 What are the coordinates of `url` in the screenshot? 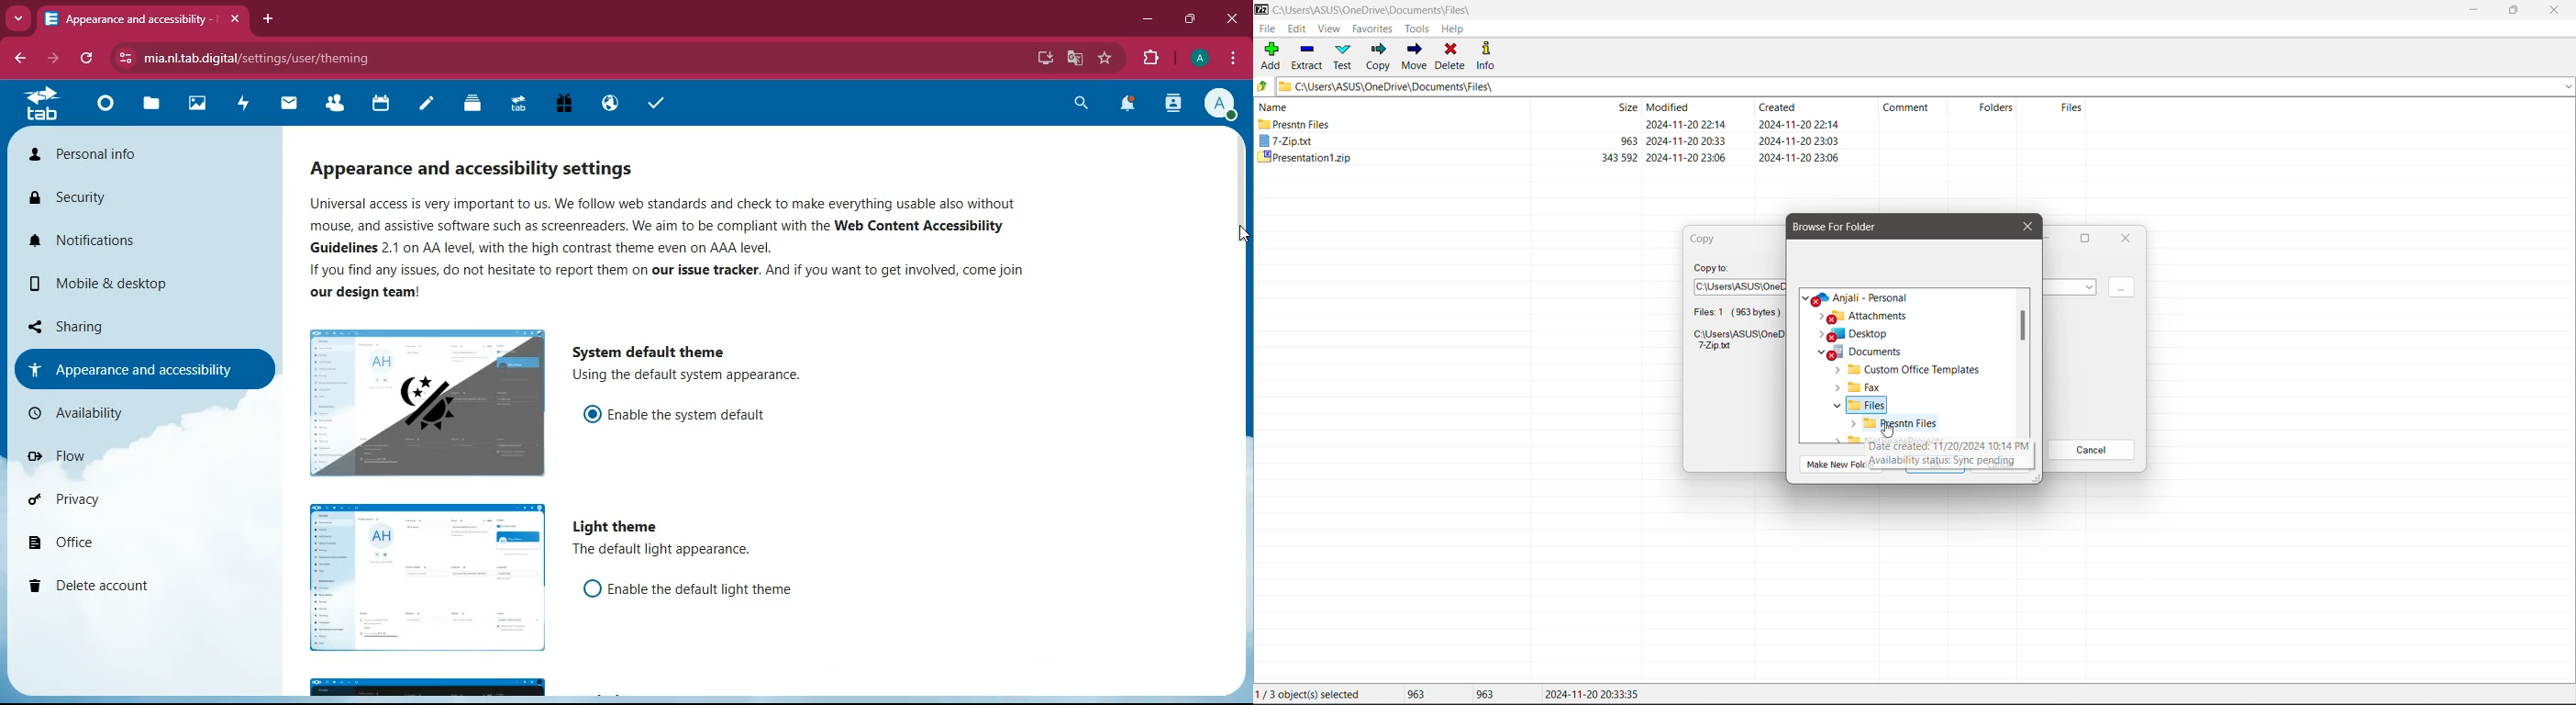 It's located at (259, 58).